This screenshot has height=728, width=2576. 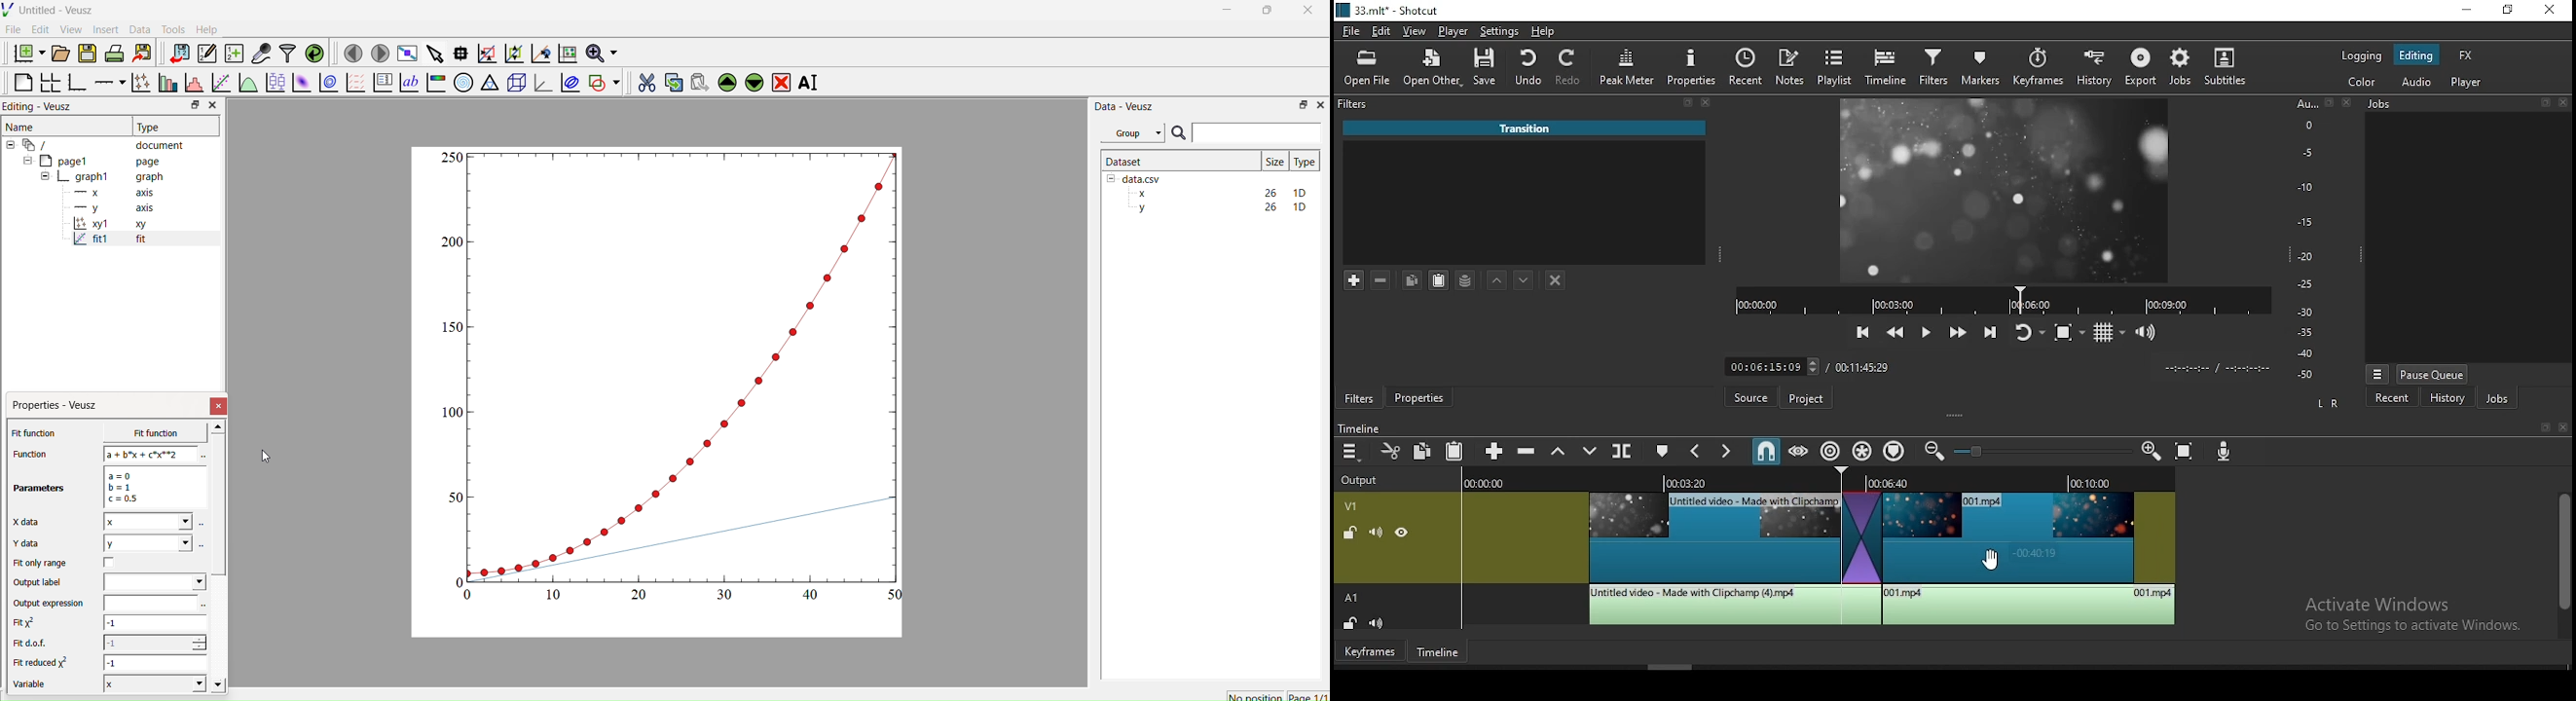 What do you see at coordinates (1218, 207) in the screenshot?
I see `y 26 1D` at bounding box center [1218, 207].